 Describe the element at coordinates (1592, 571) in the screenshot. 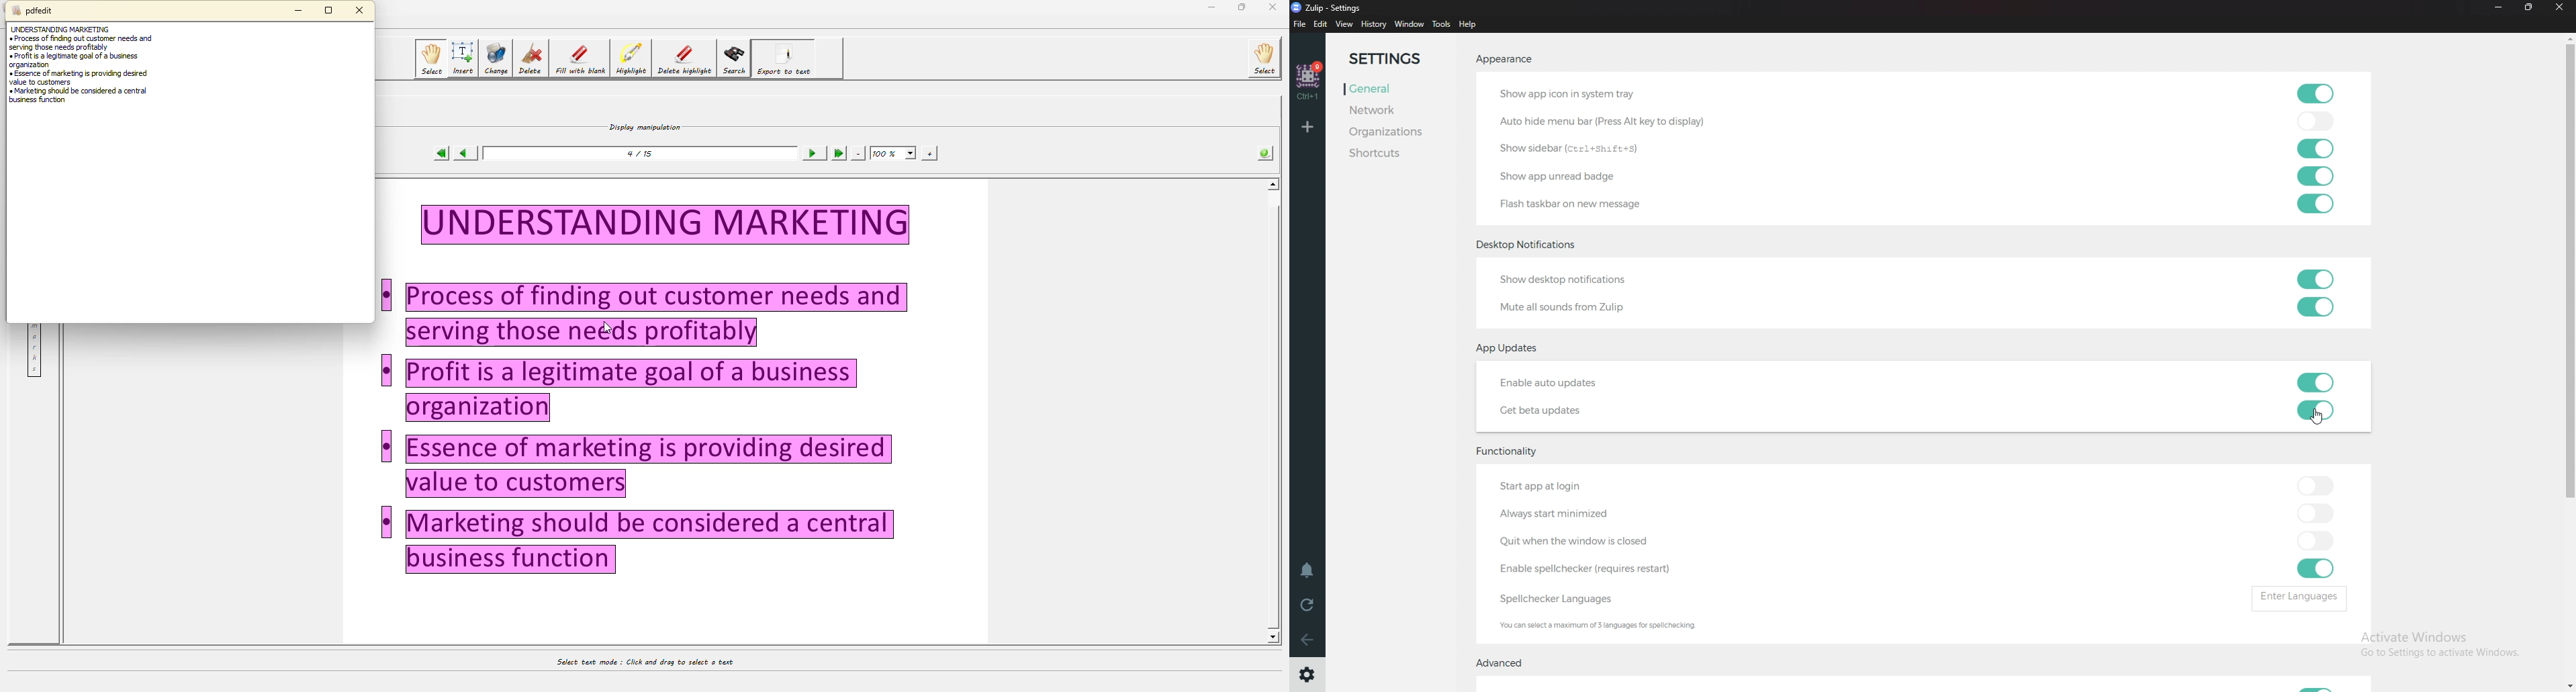

I see `enable Spell Checker` at that location.